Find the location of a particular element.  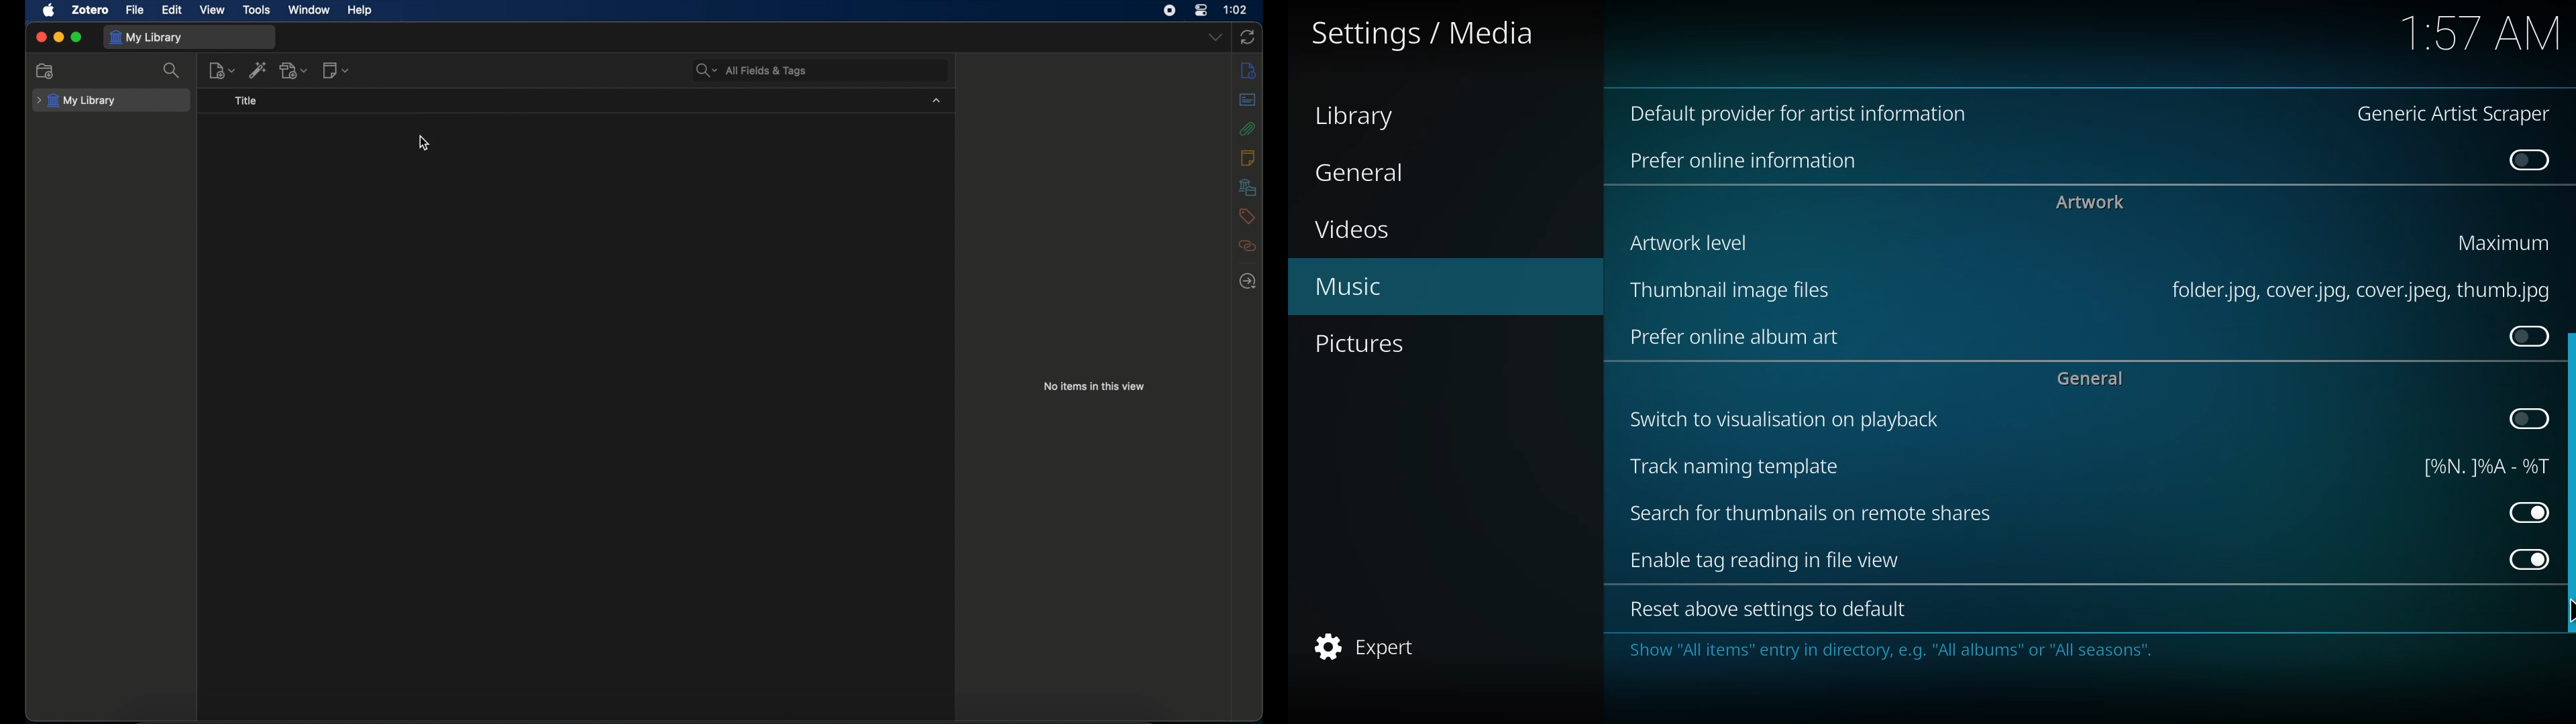

online is located at coordinates (1745, 161).